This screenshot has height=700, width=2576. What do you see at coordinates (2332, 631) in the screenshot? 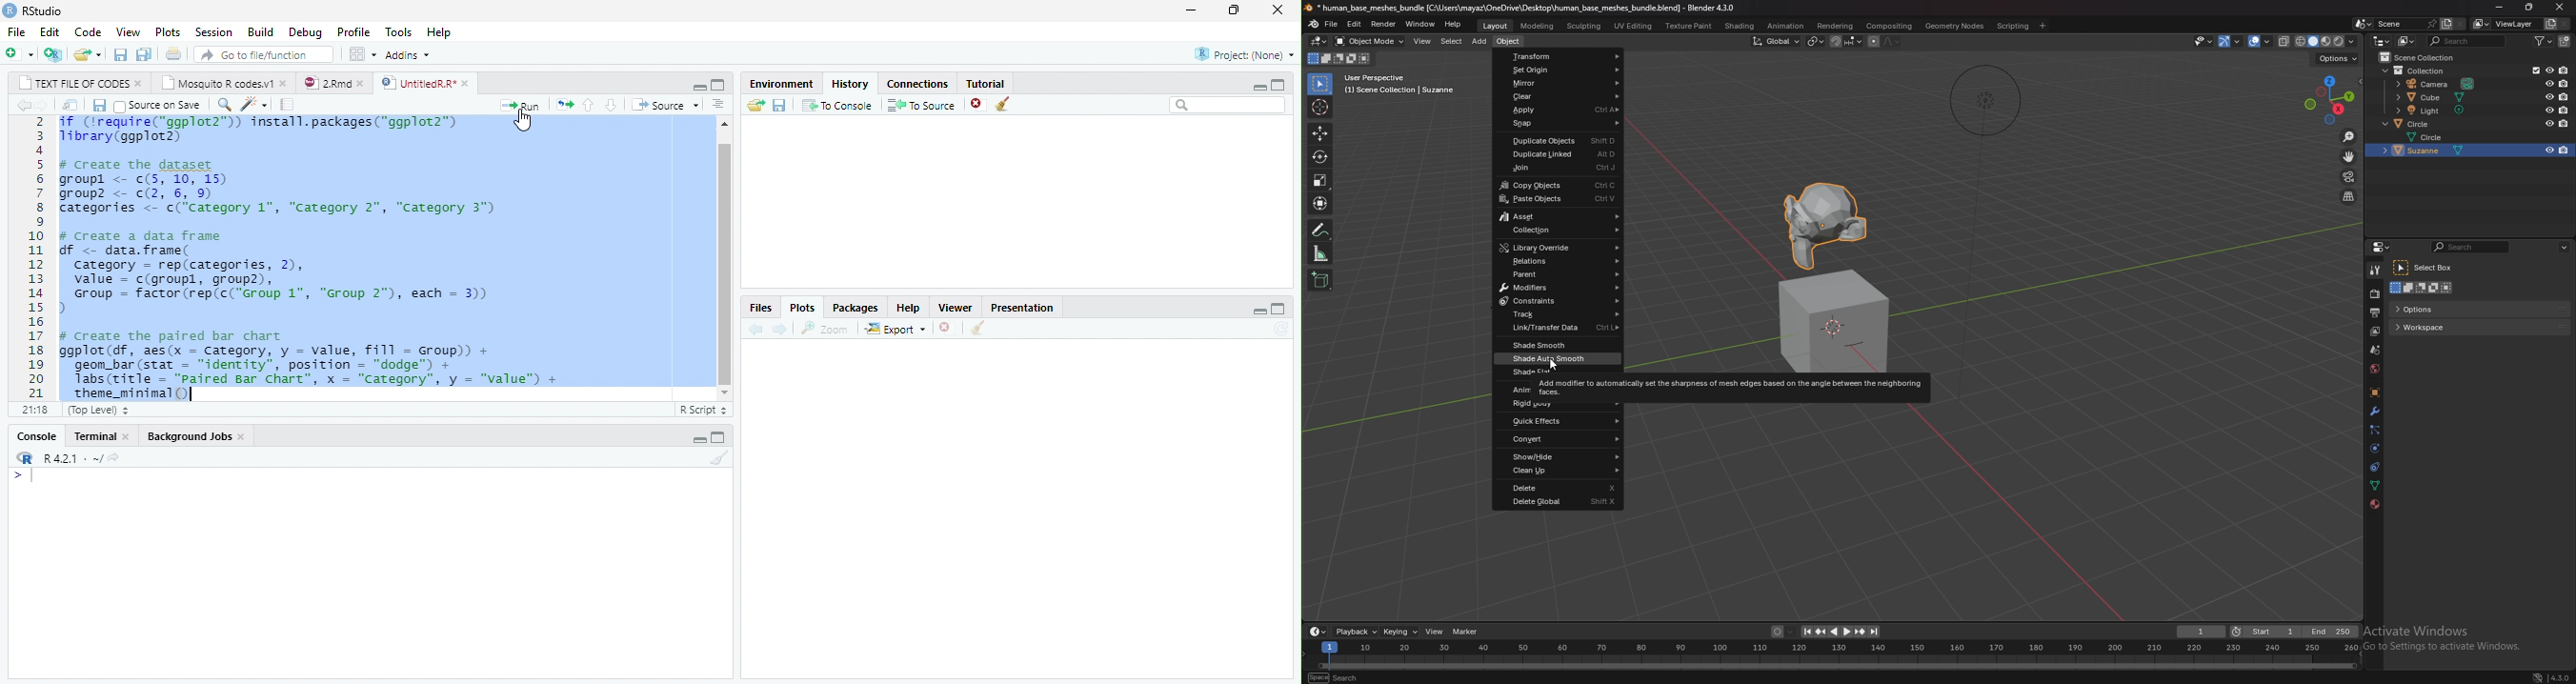
I see `end` at bounding box center [2332, 631].